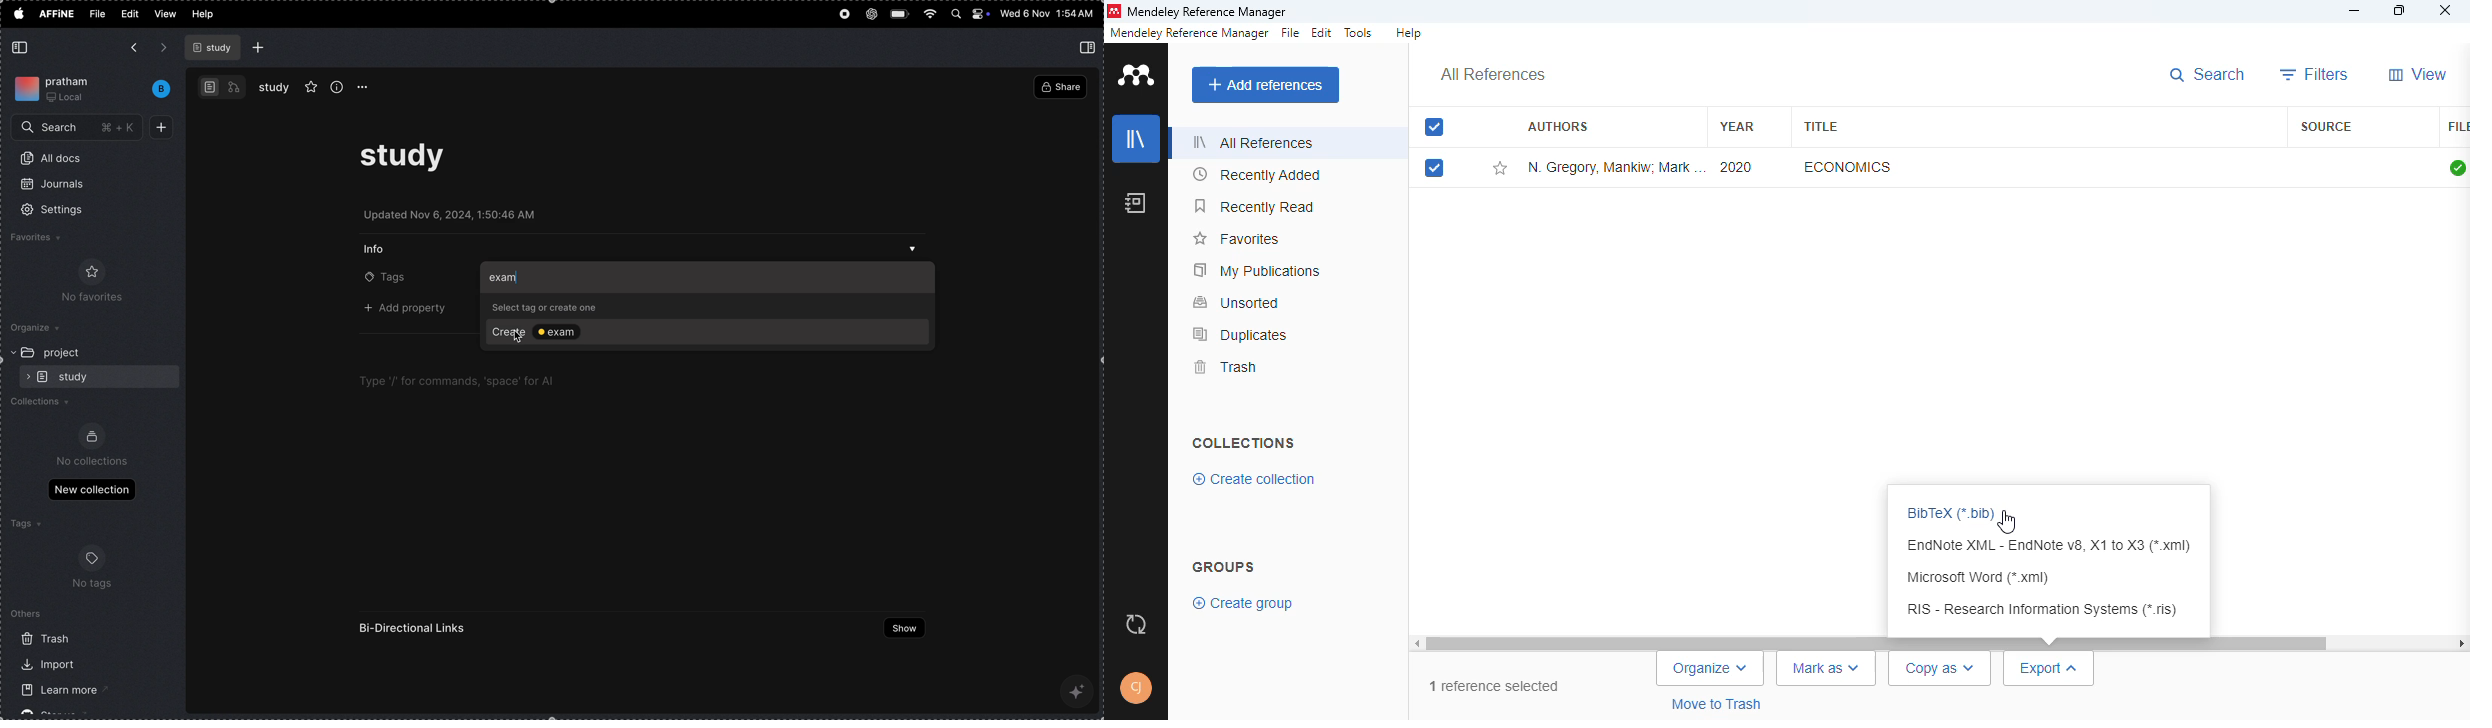  What do you see at coordinates (165, 128) in the screenshot?
I see `add` at bounding box center [165, 128].